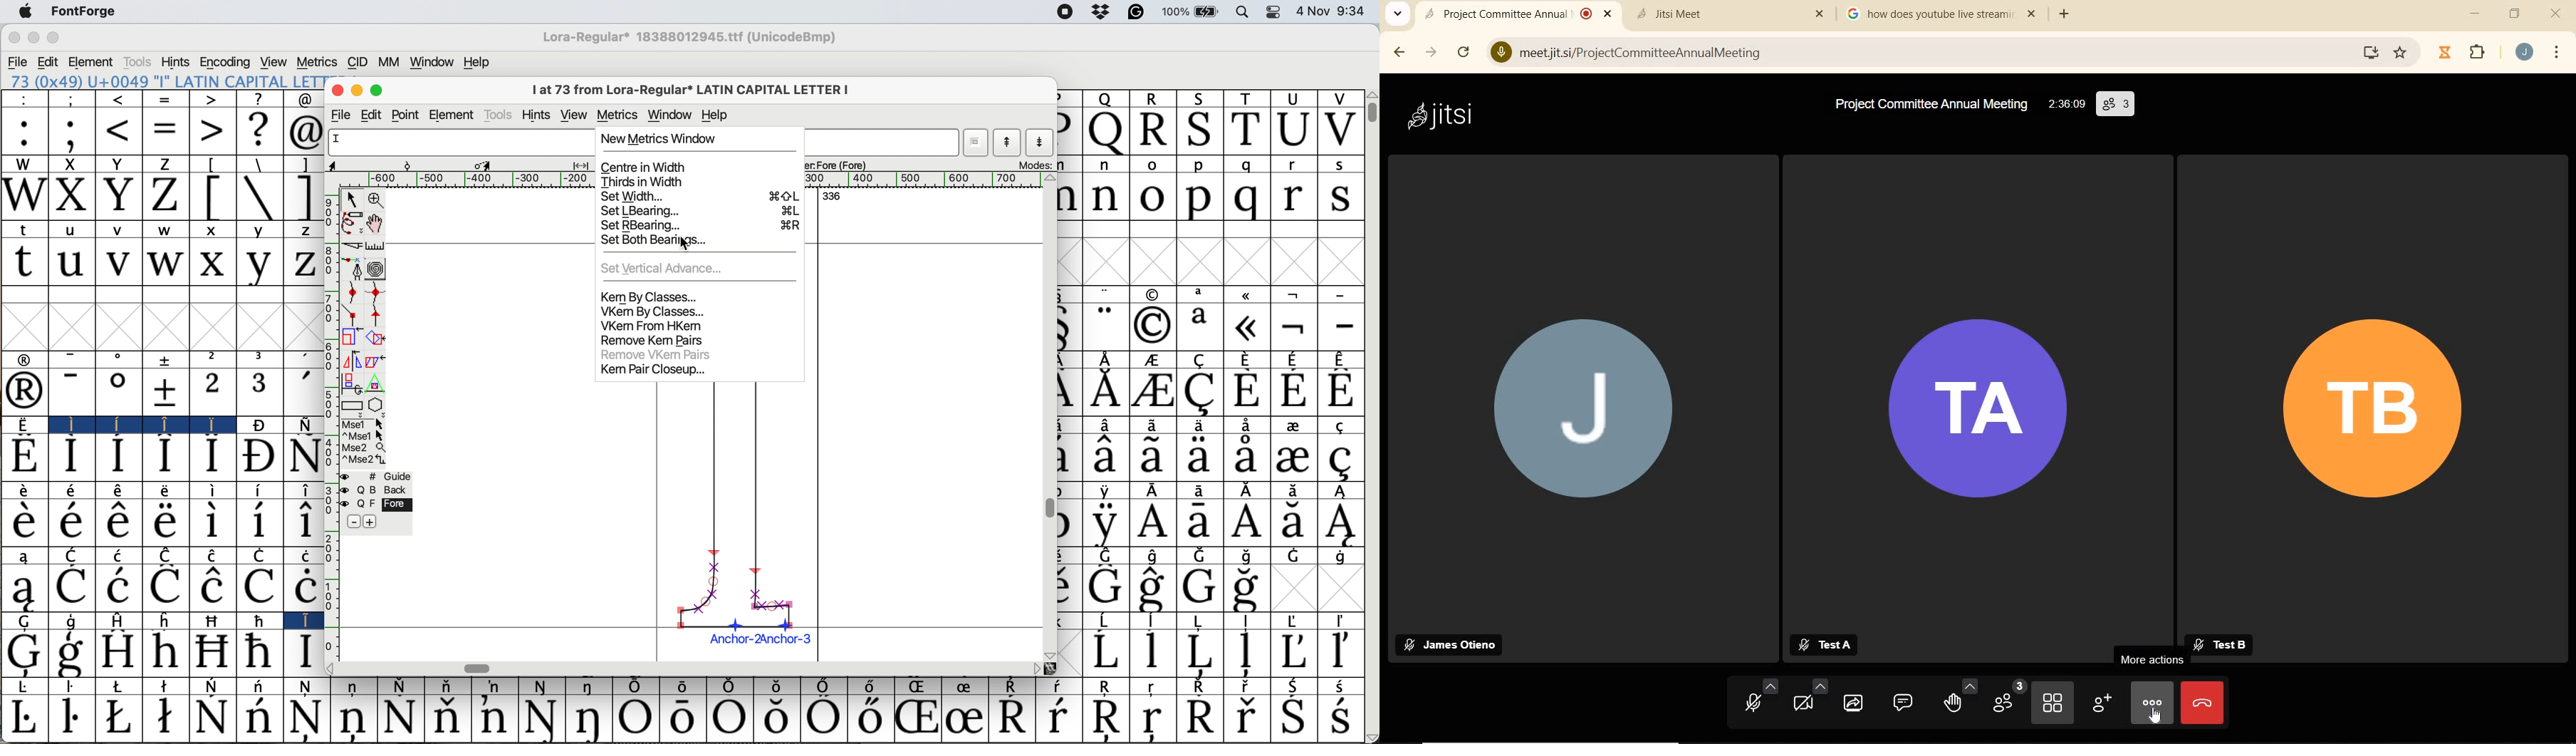  What do you see at coordinates (1014, 717) in the screenshot?
I see `Symbol` at bounding box center [1014, 717].